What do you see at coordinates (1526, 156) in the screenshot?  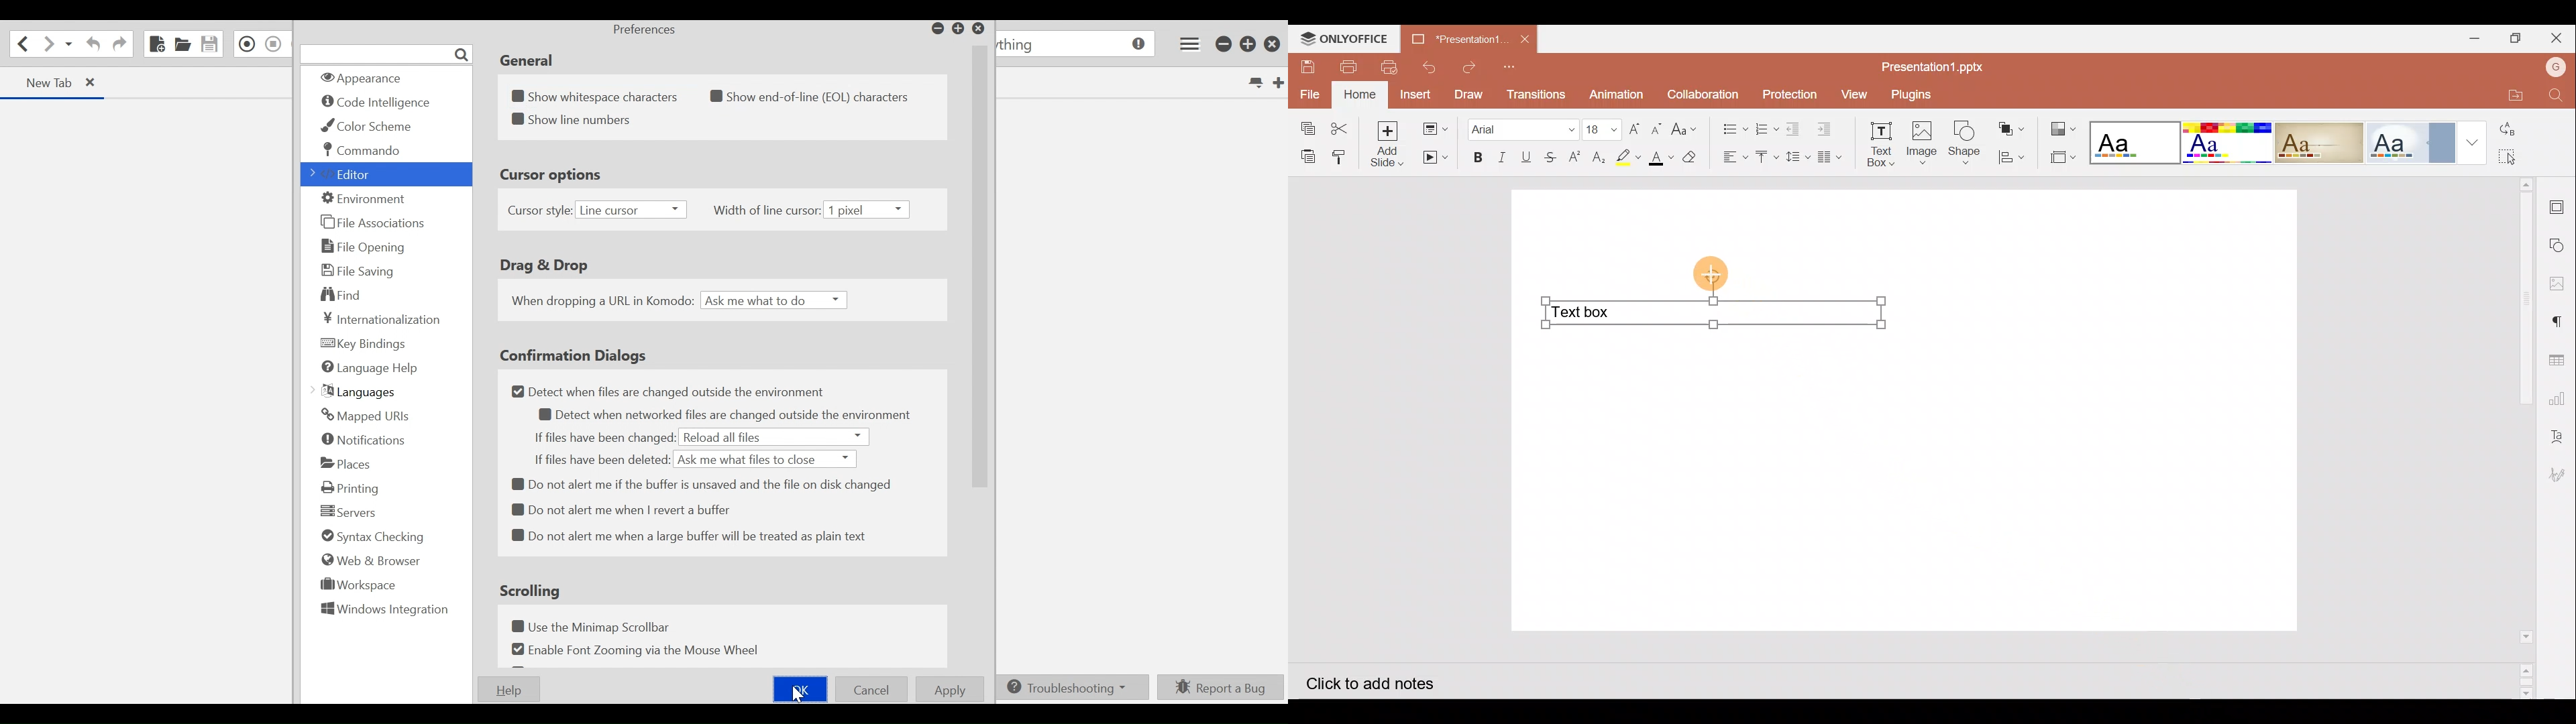 I see `Underline` at bounding box center [1526, 156].